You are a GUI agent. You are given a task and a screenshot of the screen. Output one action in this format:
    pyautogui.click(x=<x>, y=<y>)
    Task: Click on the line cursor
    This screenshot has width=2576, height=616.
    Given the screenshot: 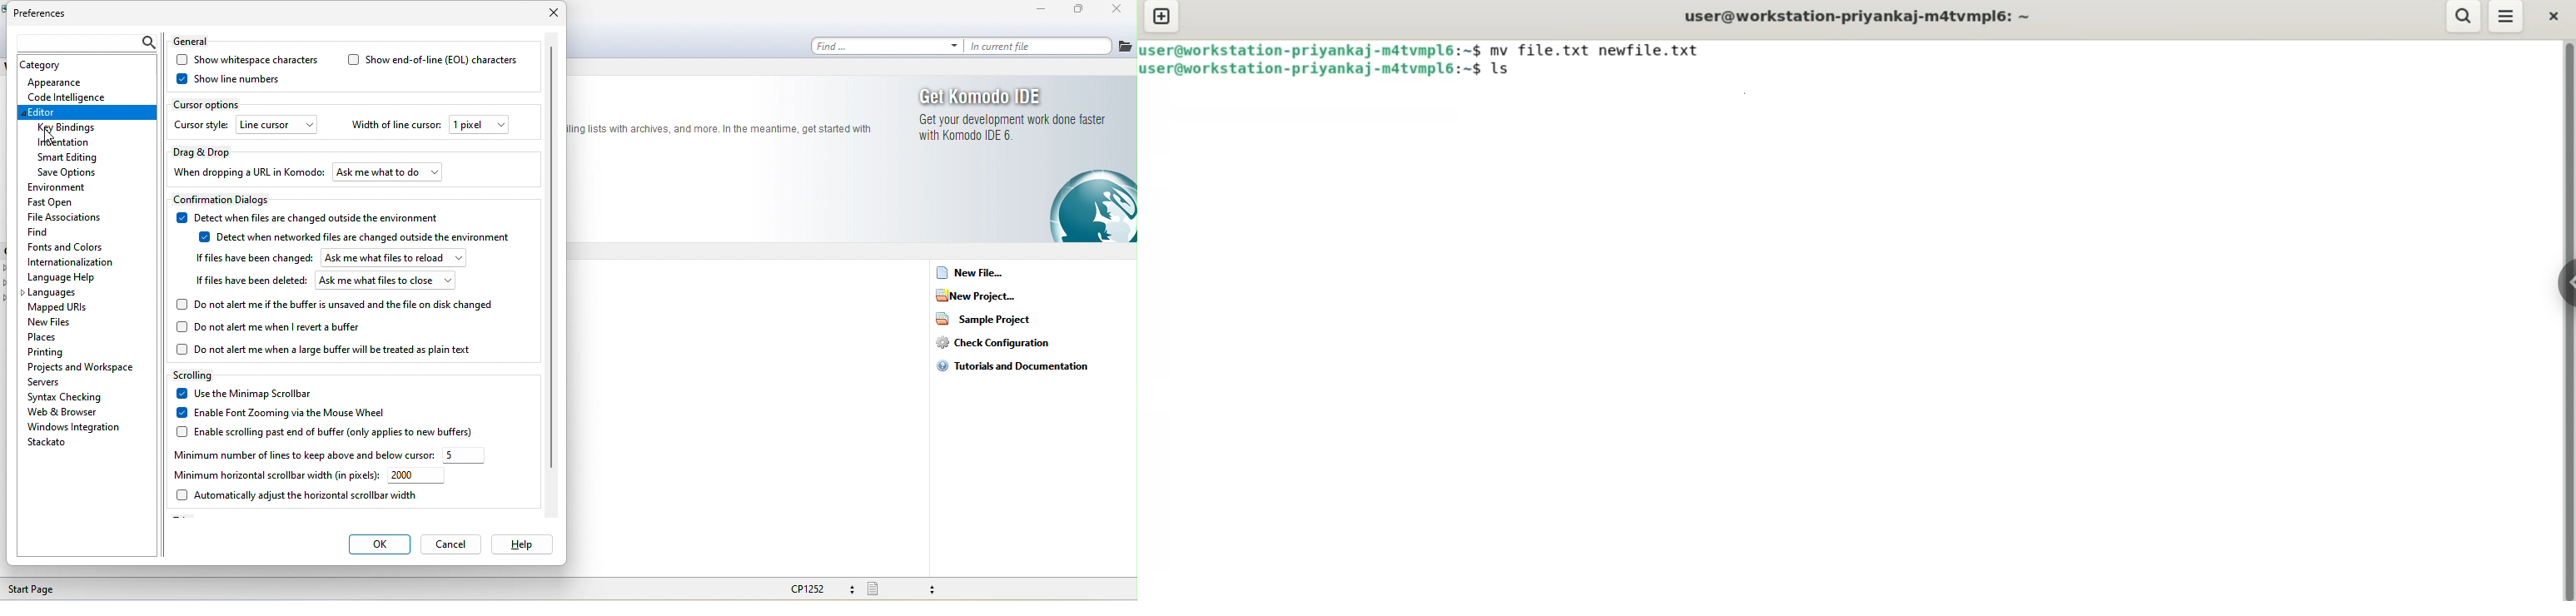 What is the action you would take?
    pyautogui.click(x=277, y=126)
    